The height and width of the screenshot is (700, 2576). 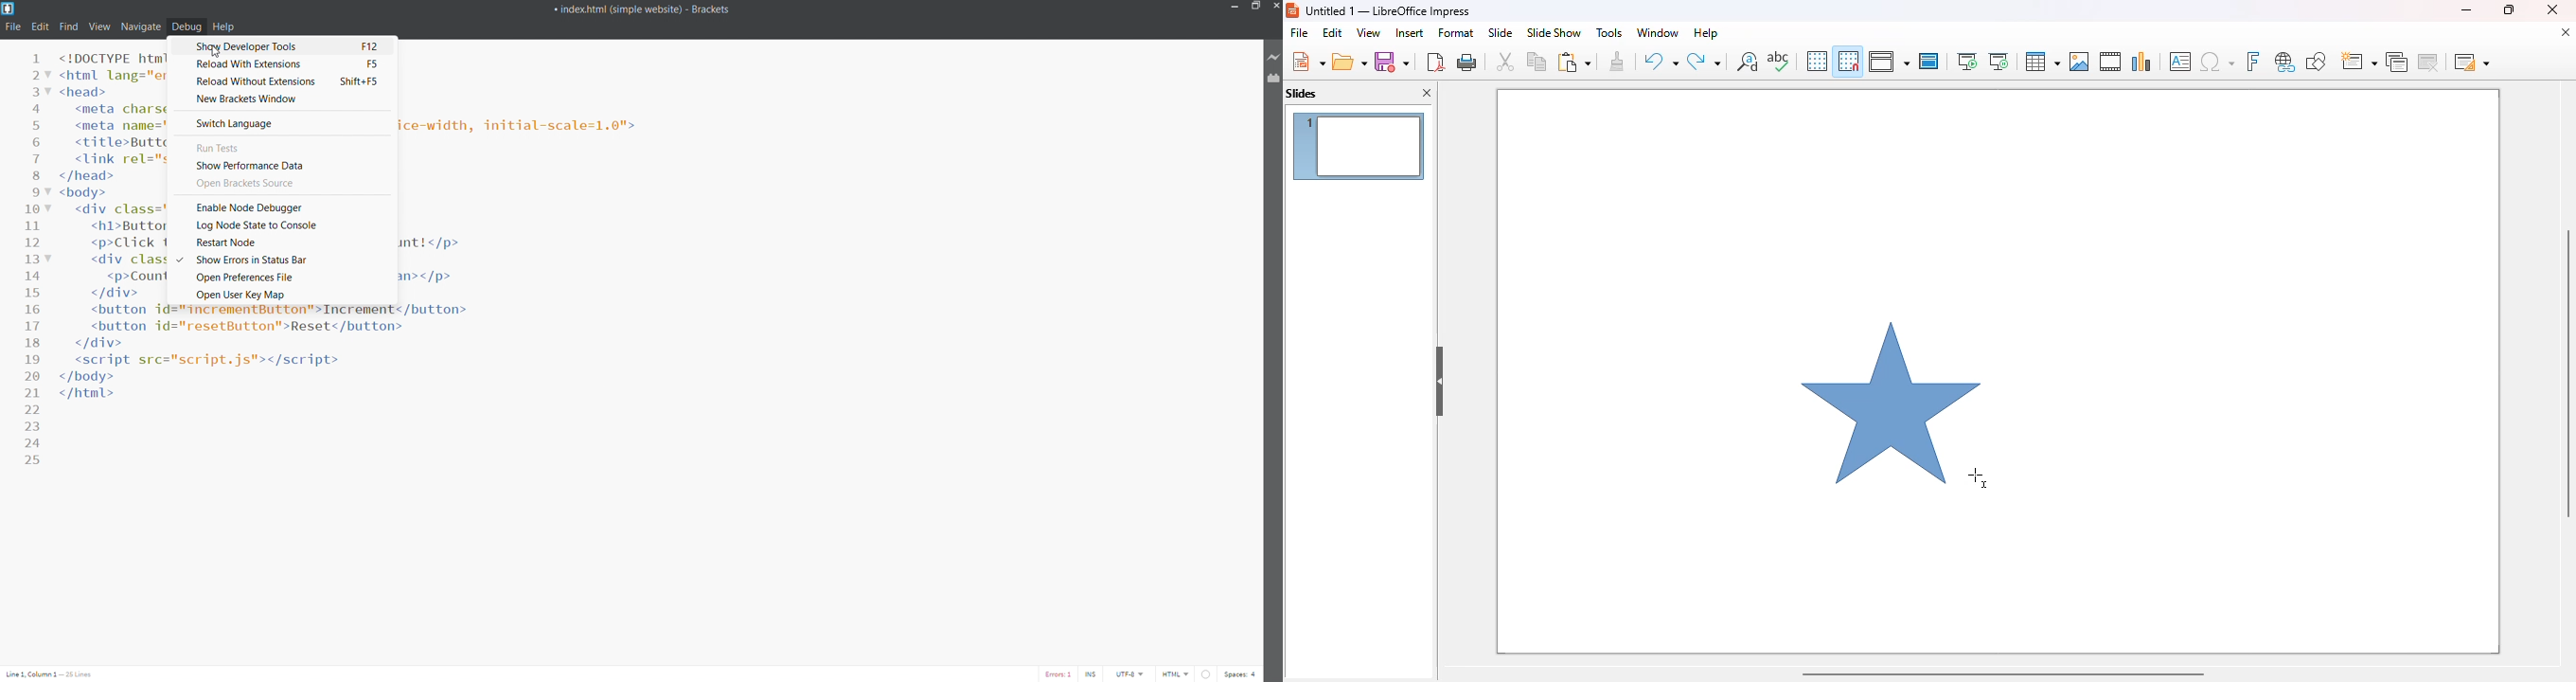 What do you see at coordinates (280, 64) in the screenshot?
I see `reload with extensions` at bounding box center [280, 64].